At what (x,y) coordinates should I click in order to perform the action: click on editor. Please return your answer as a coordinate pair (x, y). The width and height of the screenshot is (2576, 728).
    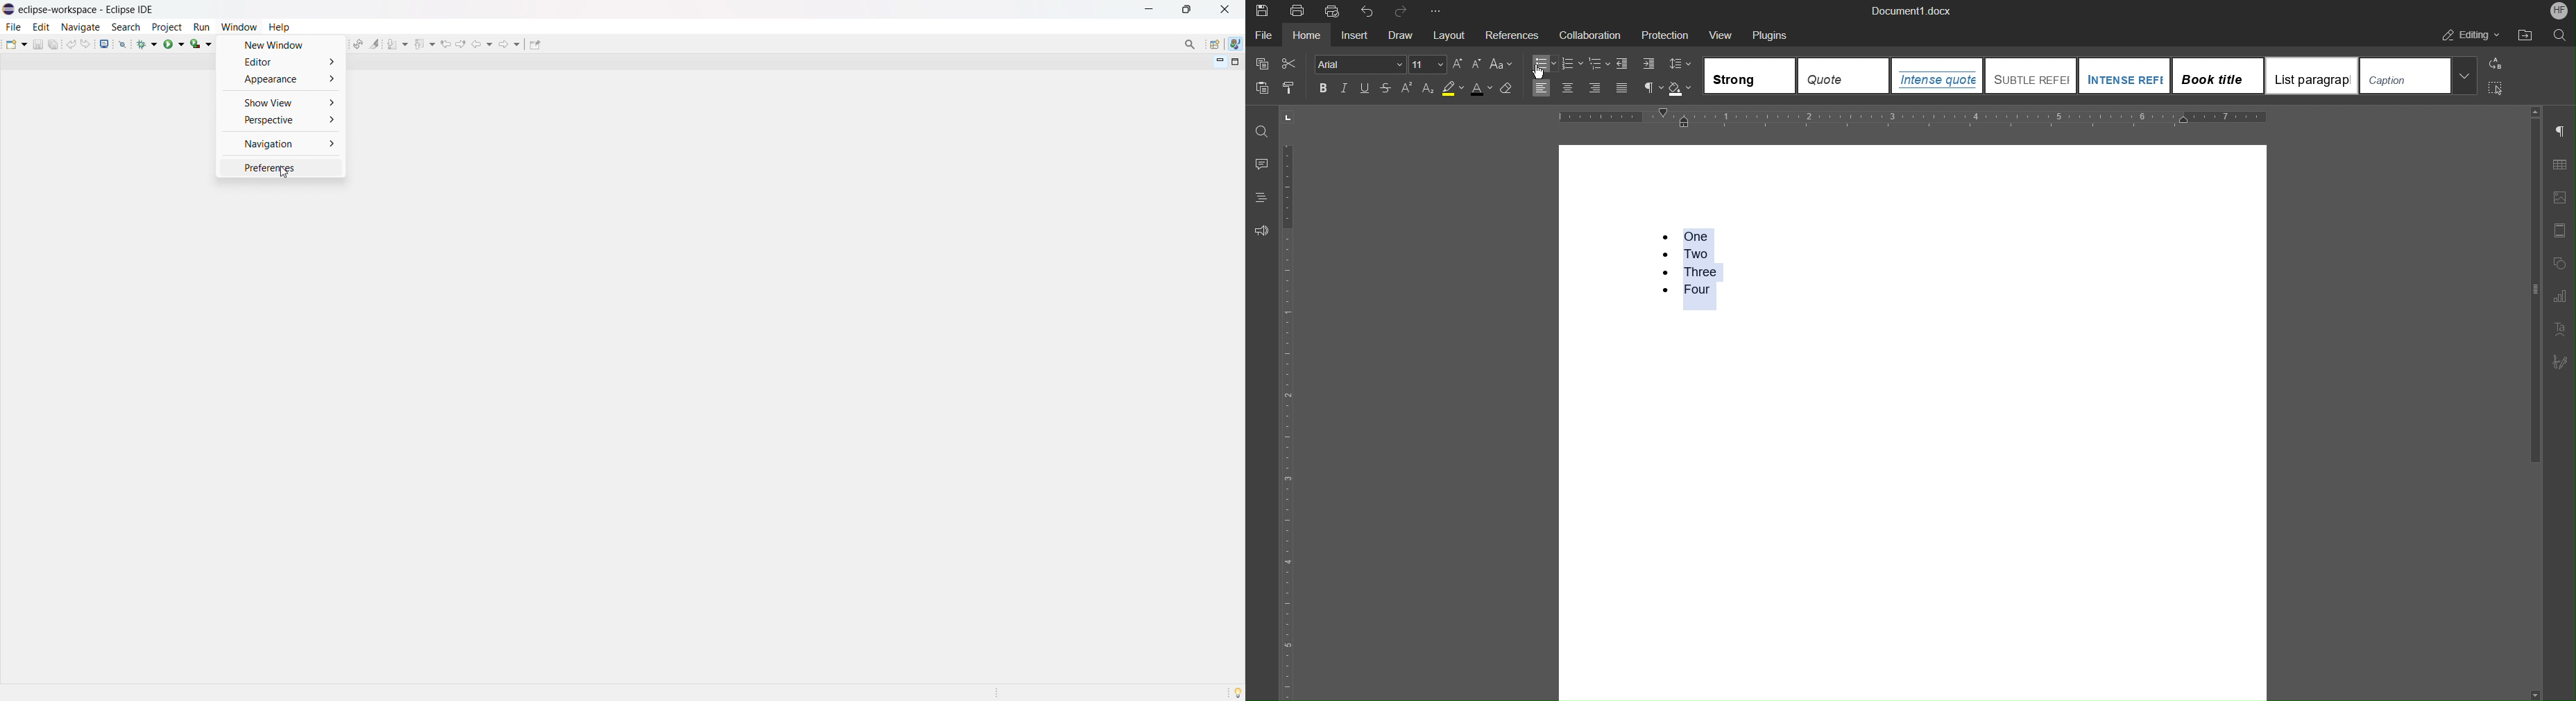
    Looking at the image, I should click on (281, 62).